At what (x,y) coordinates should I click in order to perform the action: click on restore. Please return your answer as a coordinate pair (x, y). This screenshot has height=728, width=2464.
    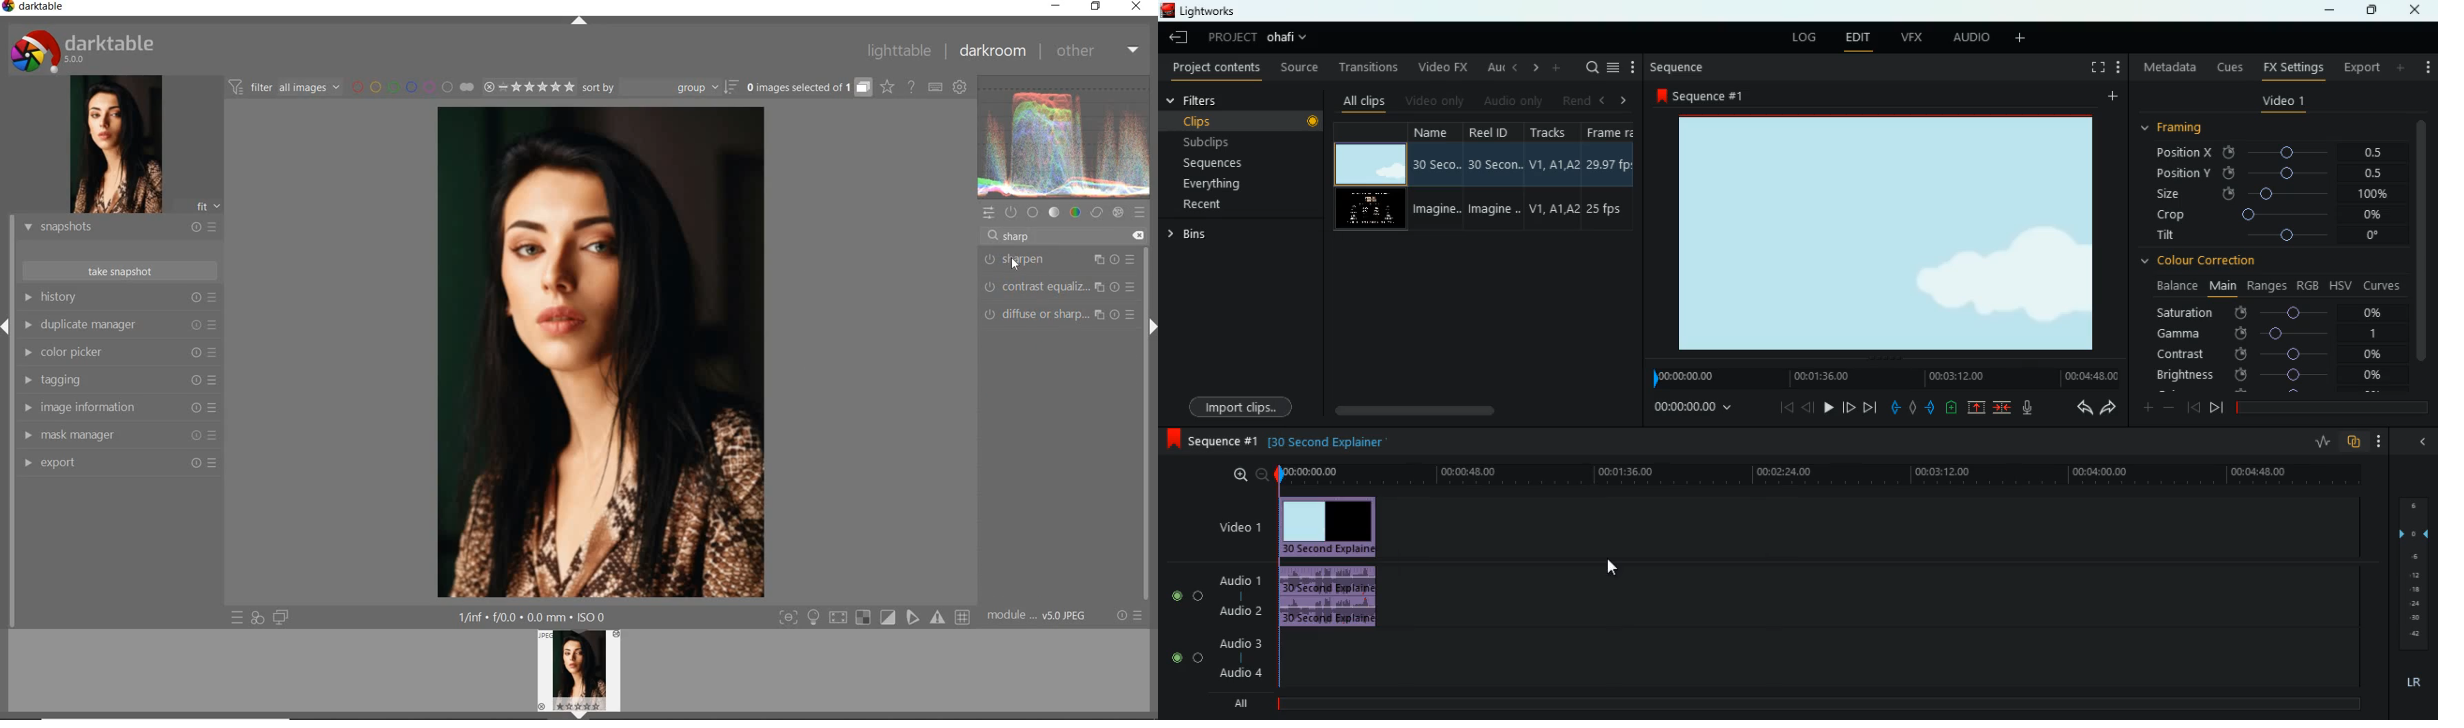
    Looking at the image, I should click on (1097, 8).